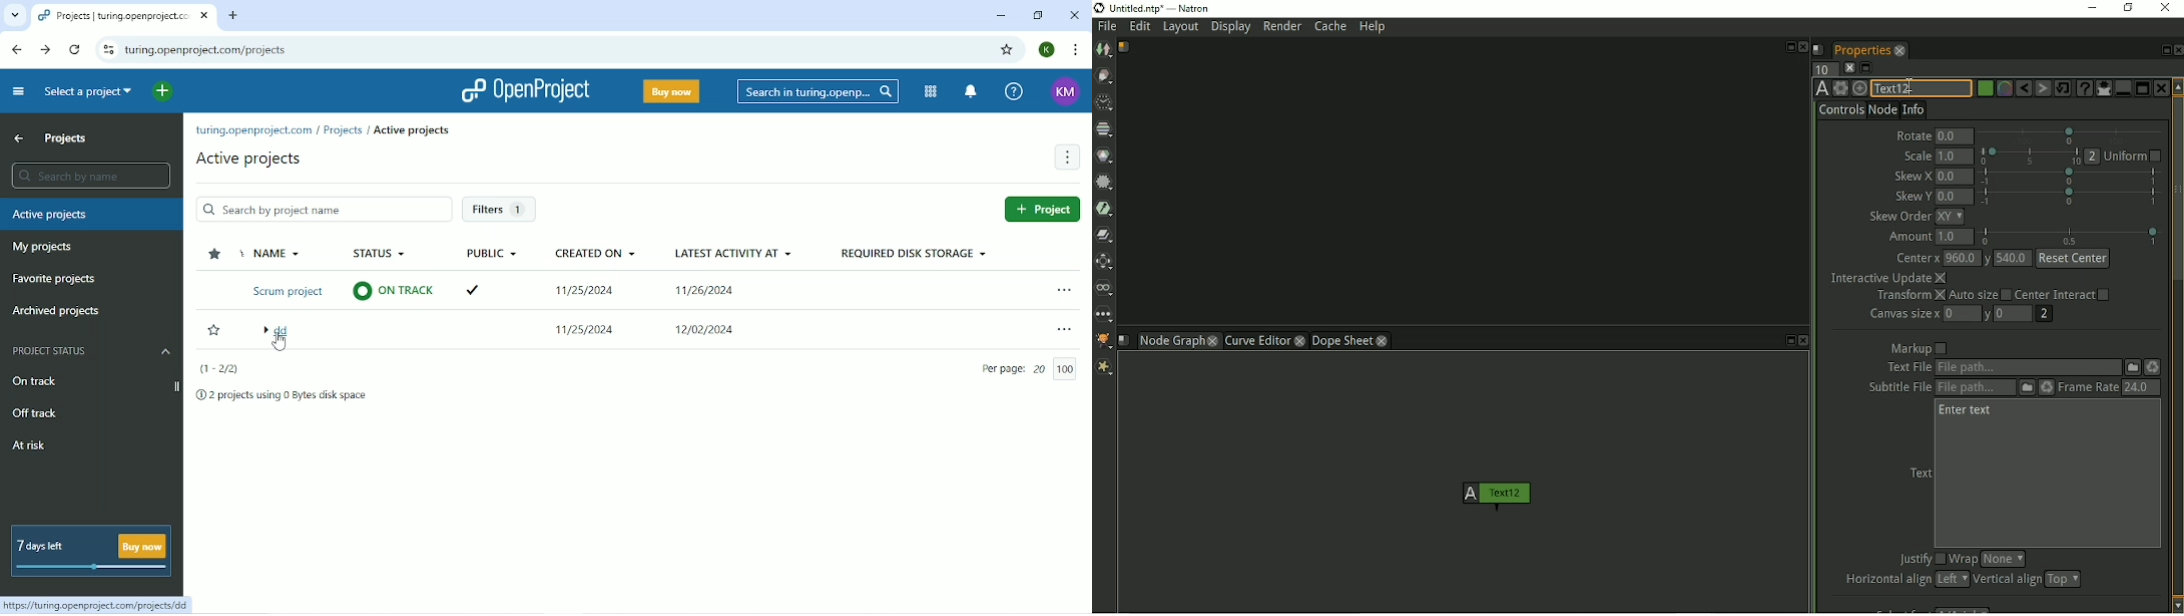 The height and width of the screenshot is (616, 2184). Describe the element at coordinates (737, 297) in the screenshot. I see `Latest activity at` at that location.